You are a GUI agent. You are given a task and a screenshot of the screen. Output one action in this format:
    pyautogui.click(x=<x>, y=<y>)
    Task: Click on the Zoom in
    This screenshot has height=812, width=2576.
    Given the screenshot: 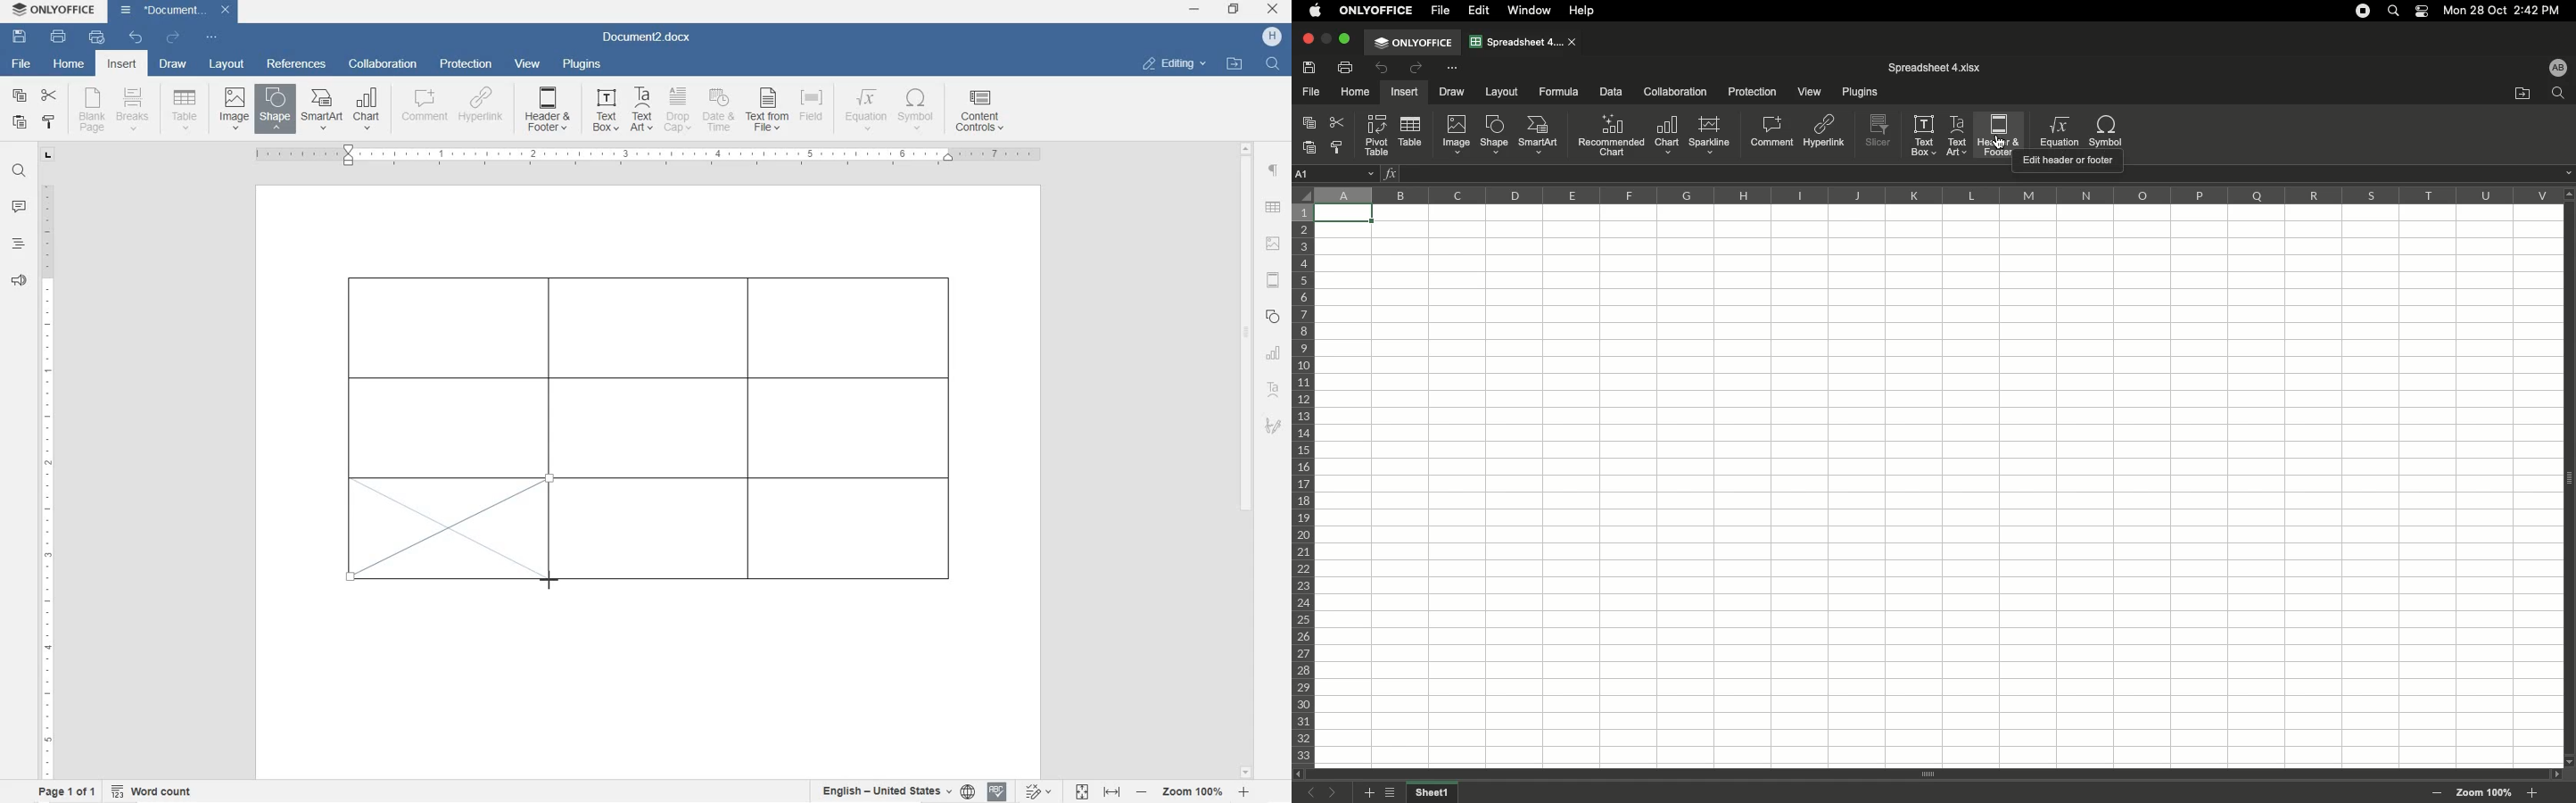 What is the action you would take?
    pyautogui.click(x=2531, y=793)
    